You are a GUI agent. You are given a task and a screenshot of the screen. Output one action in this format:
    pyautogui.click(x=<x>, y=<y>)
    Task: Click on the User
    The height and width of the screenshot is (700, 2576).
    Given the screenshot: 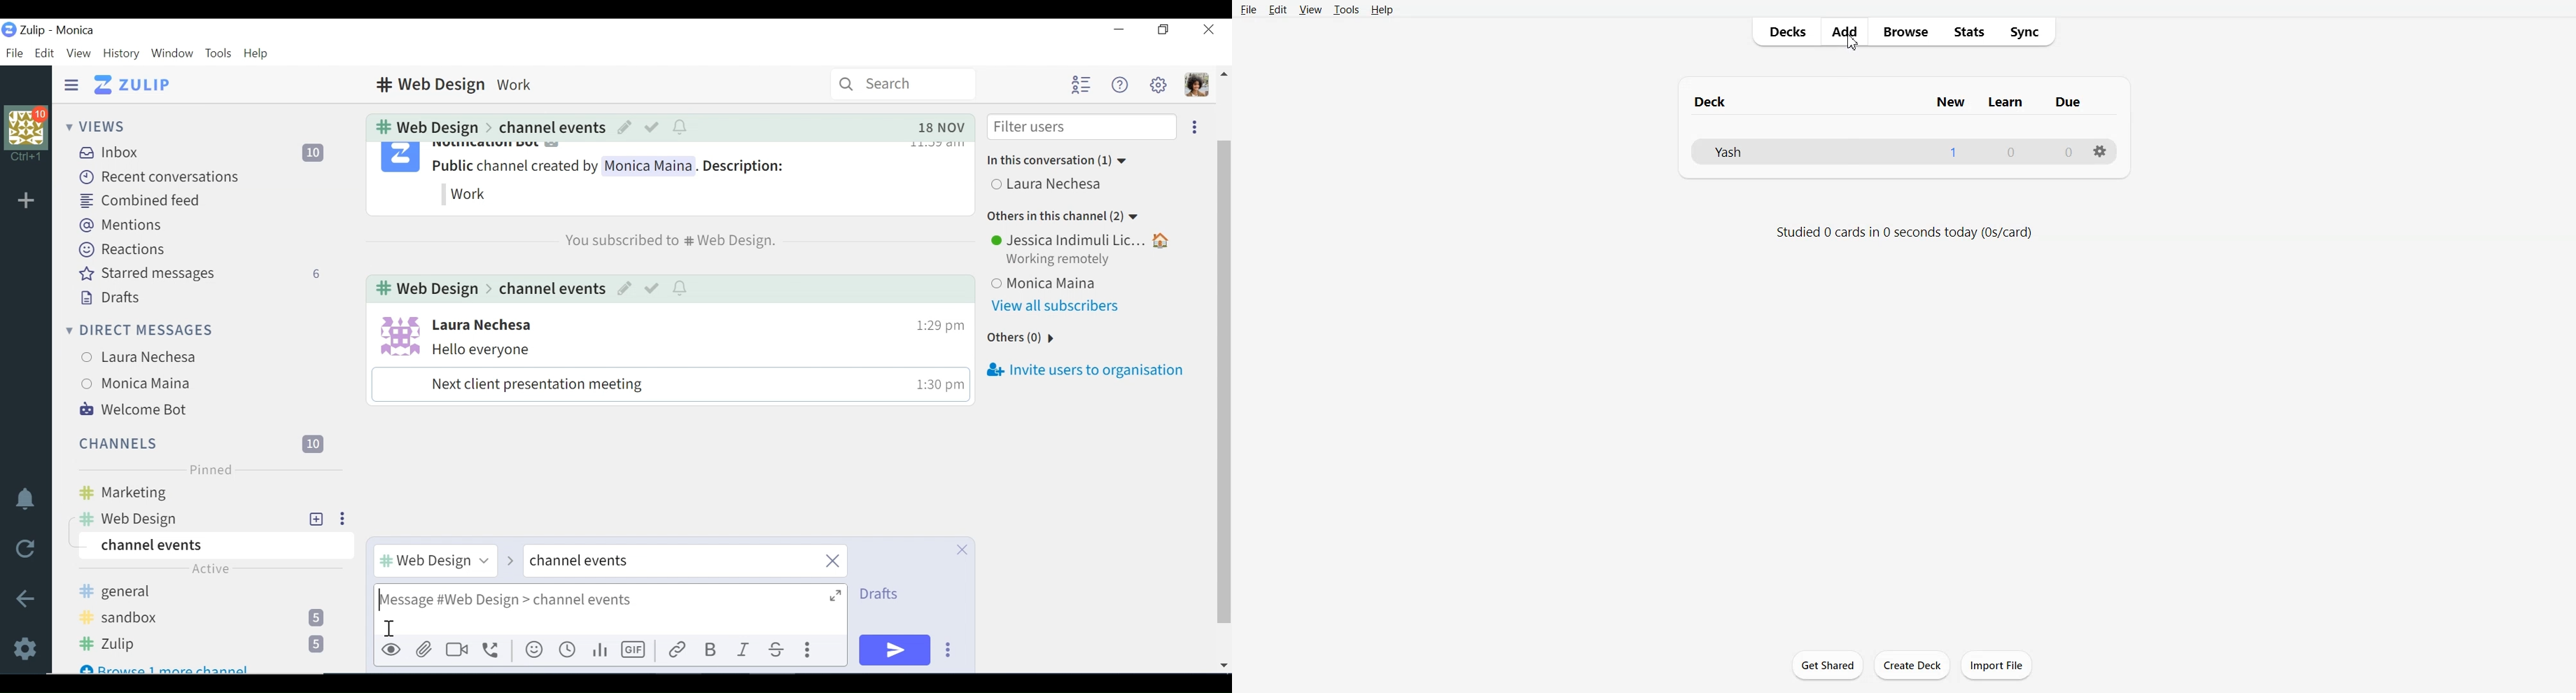 What is the action you would take?
    pyautogui.click(x=146, y=355)
    